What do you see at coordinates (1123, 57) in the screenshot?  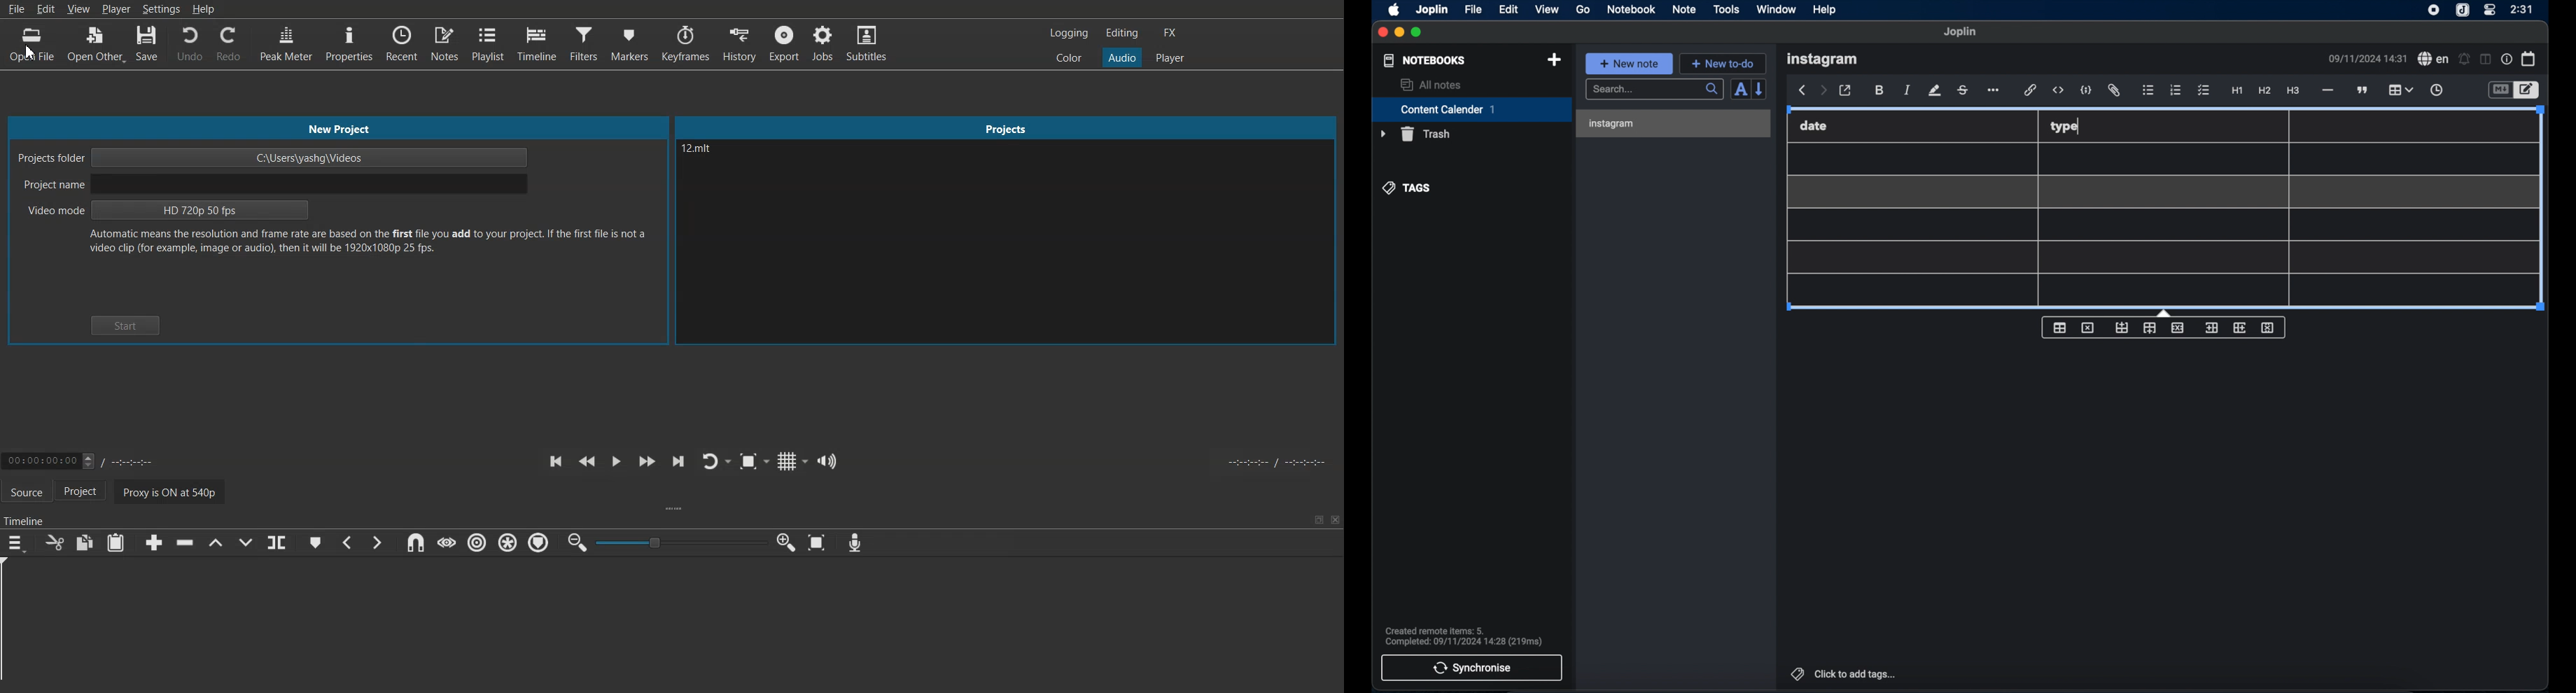 I see `Switch to the Audio layout` at bounding box center [1123, 57].